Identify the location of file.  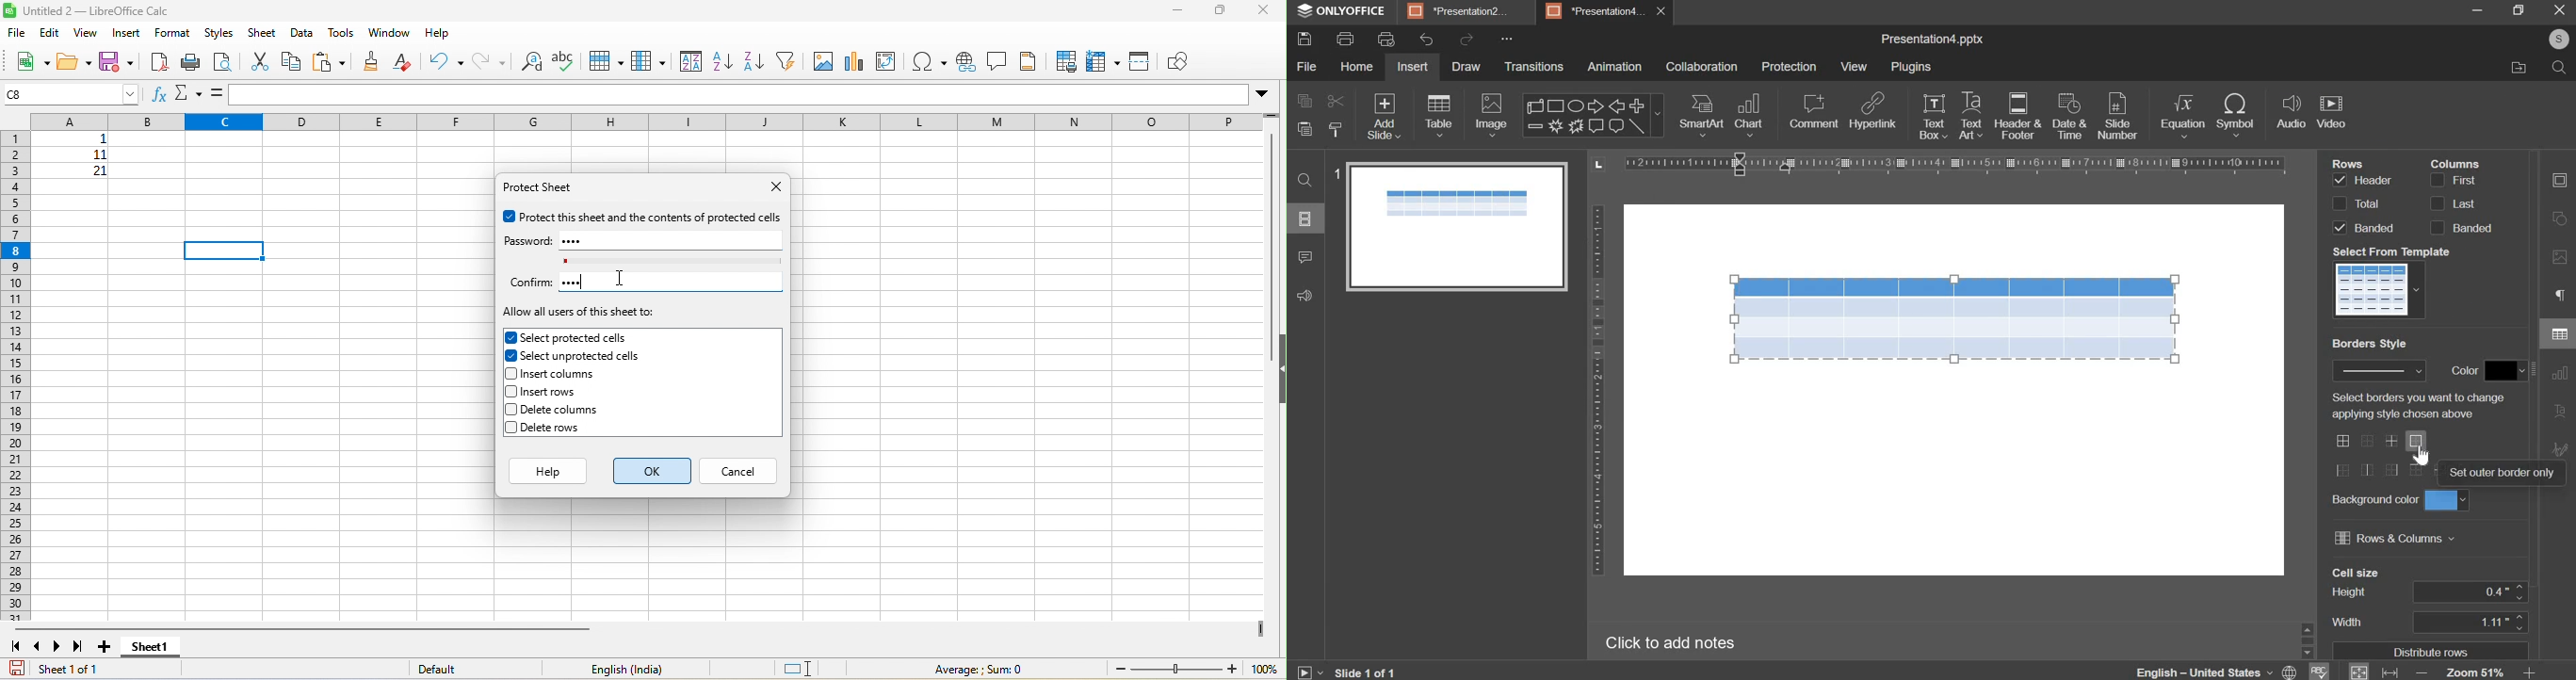
(1306, 66).